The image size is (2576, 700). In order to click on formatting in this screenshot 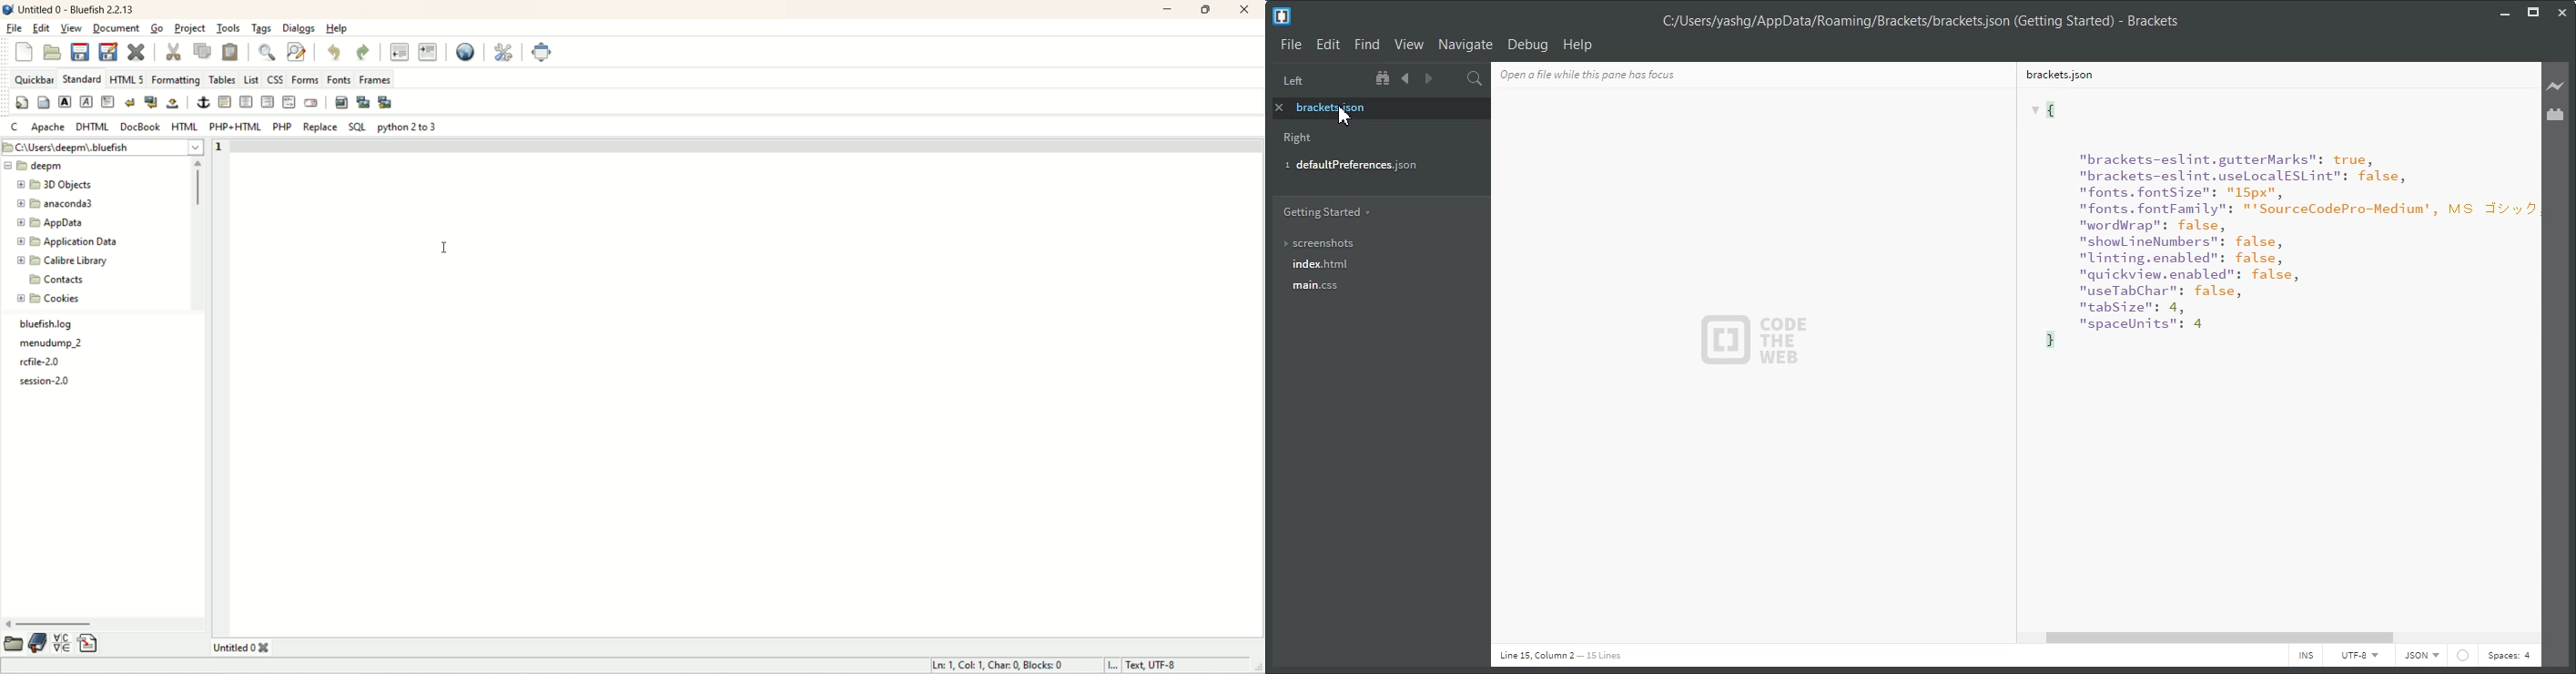, I will do `click(174, 80)`.